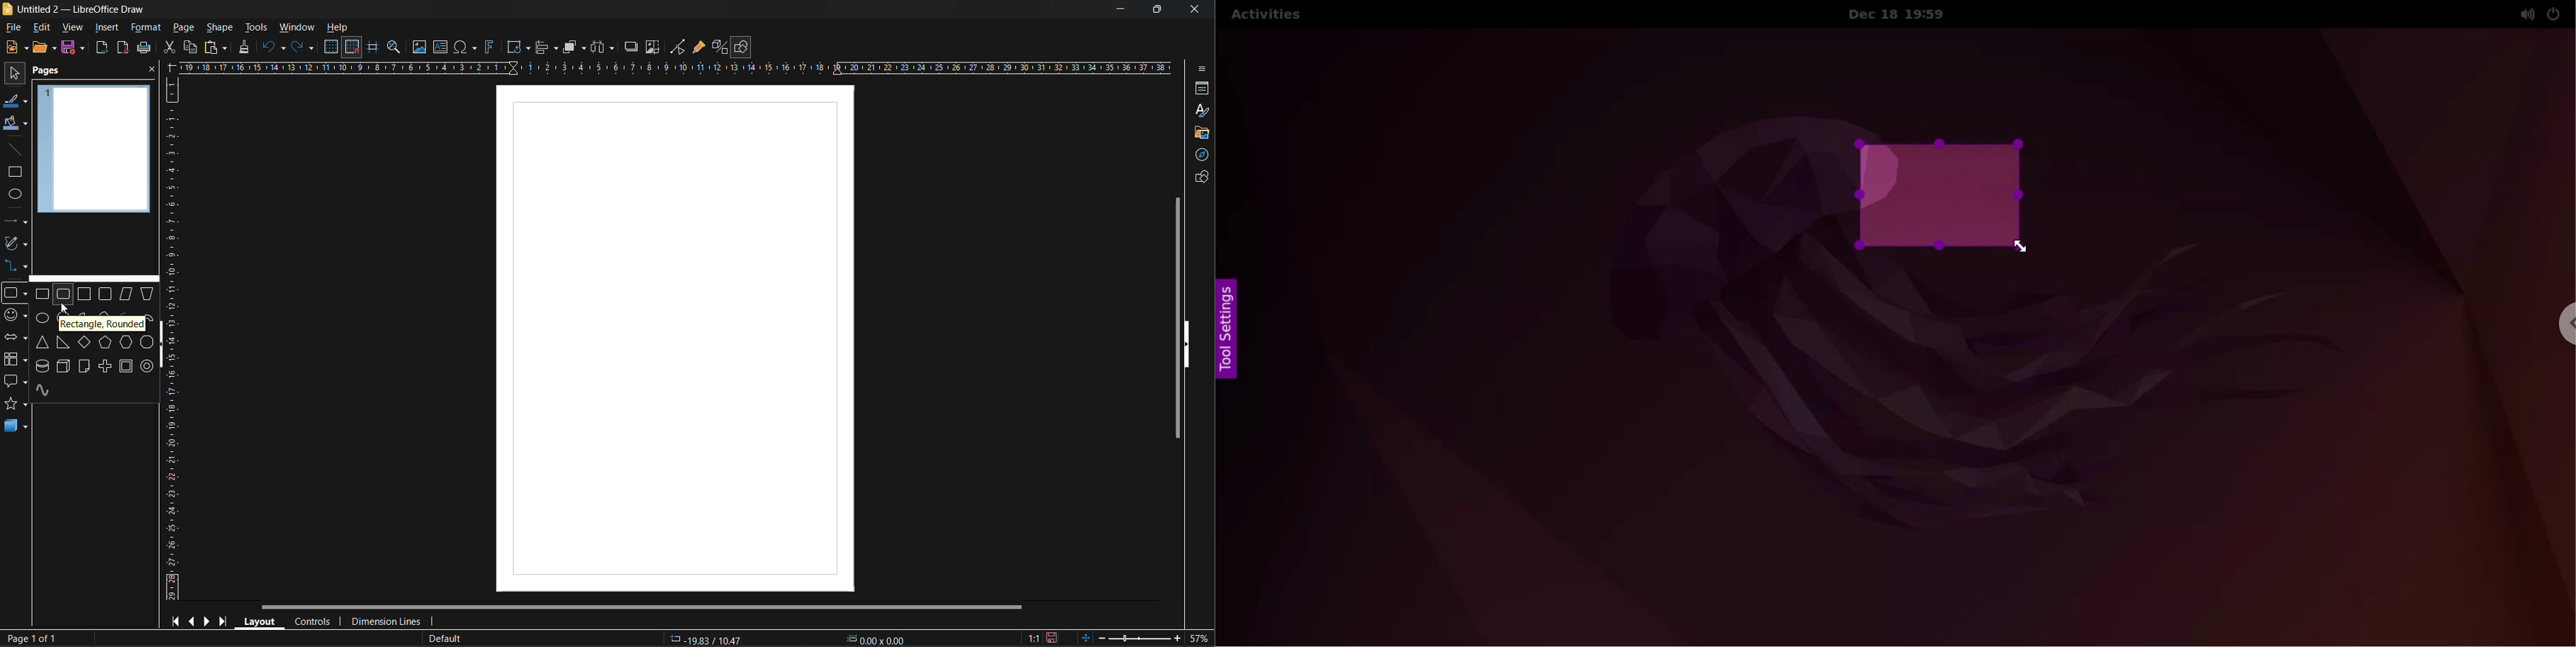 The height and width of the screenshot is (672, 2576). What do you see at coordinates (171, 47) in the screenshot?
I see `cut` at bounding box center [171, 47].